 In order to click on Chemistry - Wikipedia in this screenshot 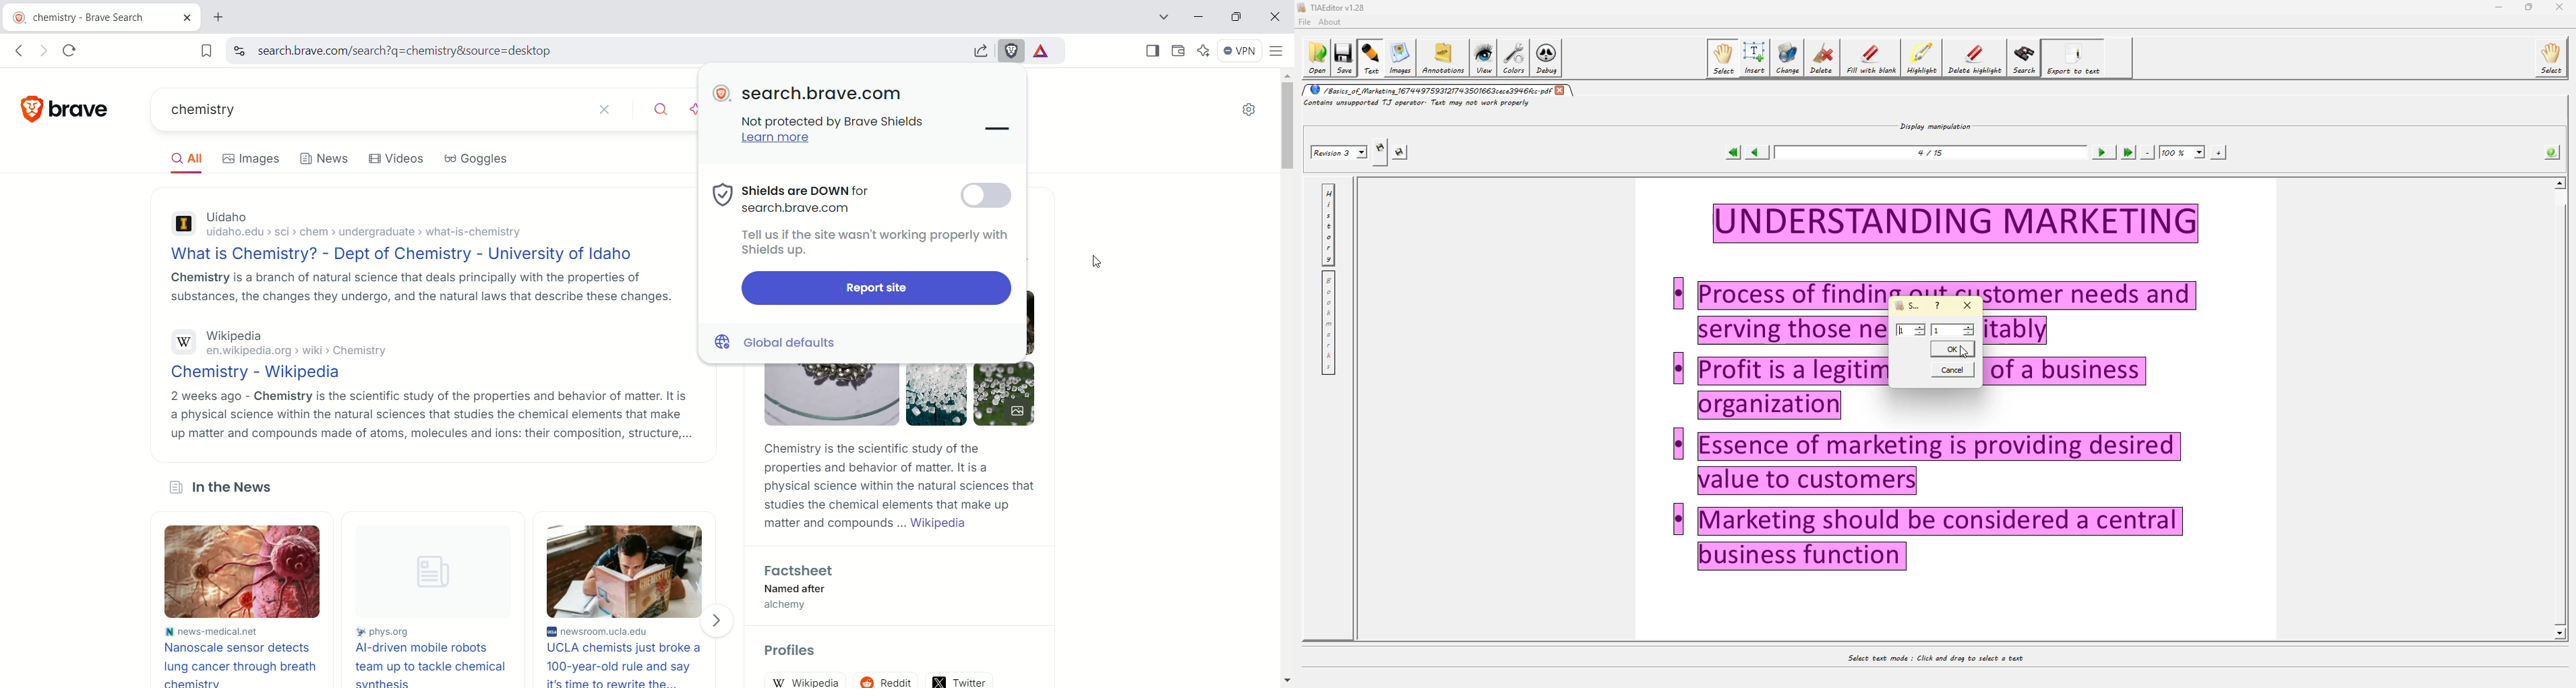, I will do `click(426, 374)`.